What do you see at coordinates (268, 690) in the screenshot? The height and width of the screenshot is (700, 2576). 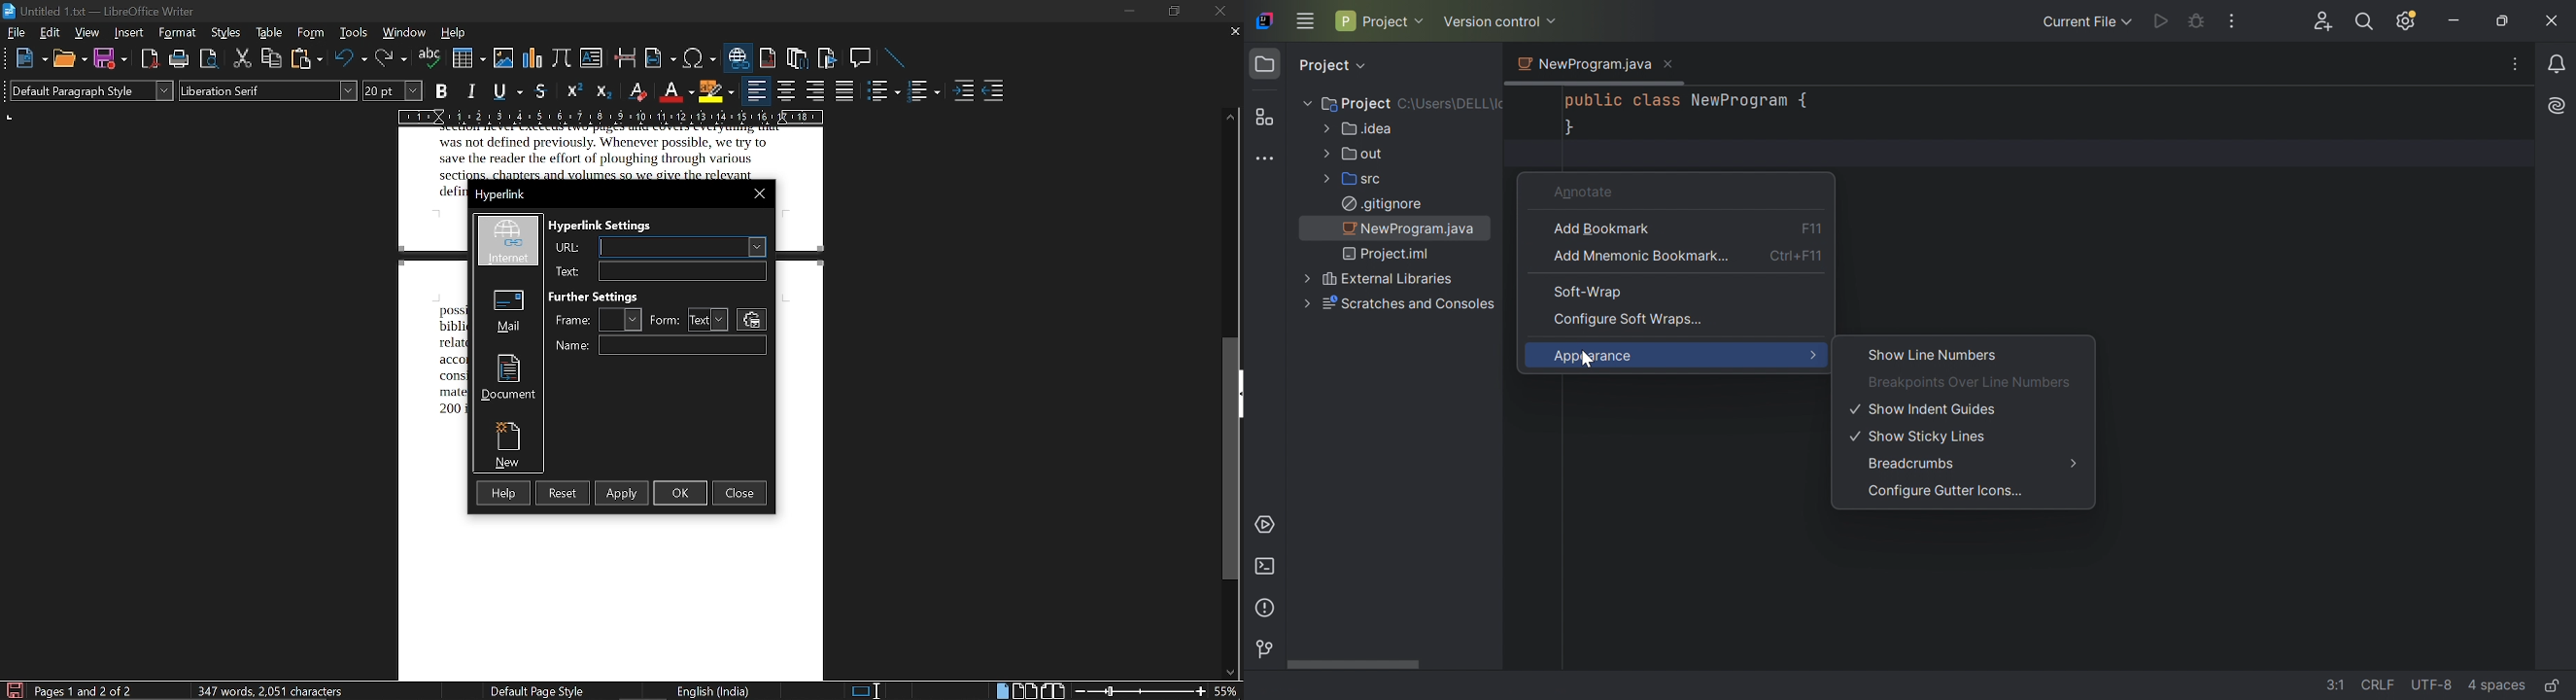 I see `words and characters` at bounding box center [268, 690].